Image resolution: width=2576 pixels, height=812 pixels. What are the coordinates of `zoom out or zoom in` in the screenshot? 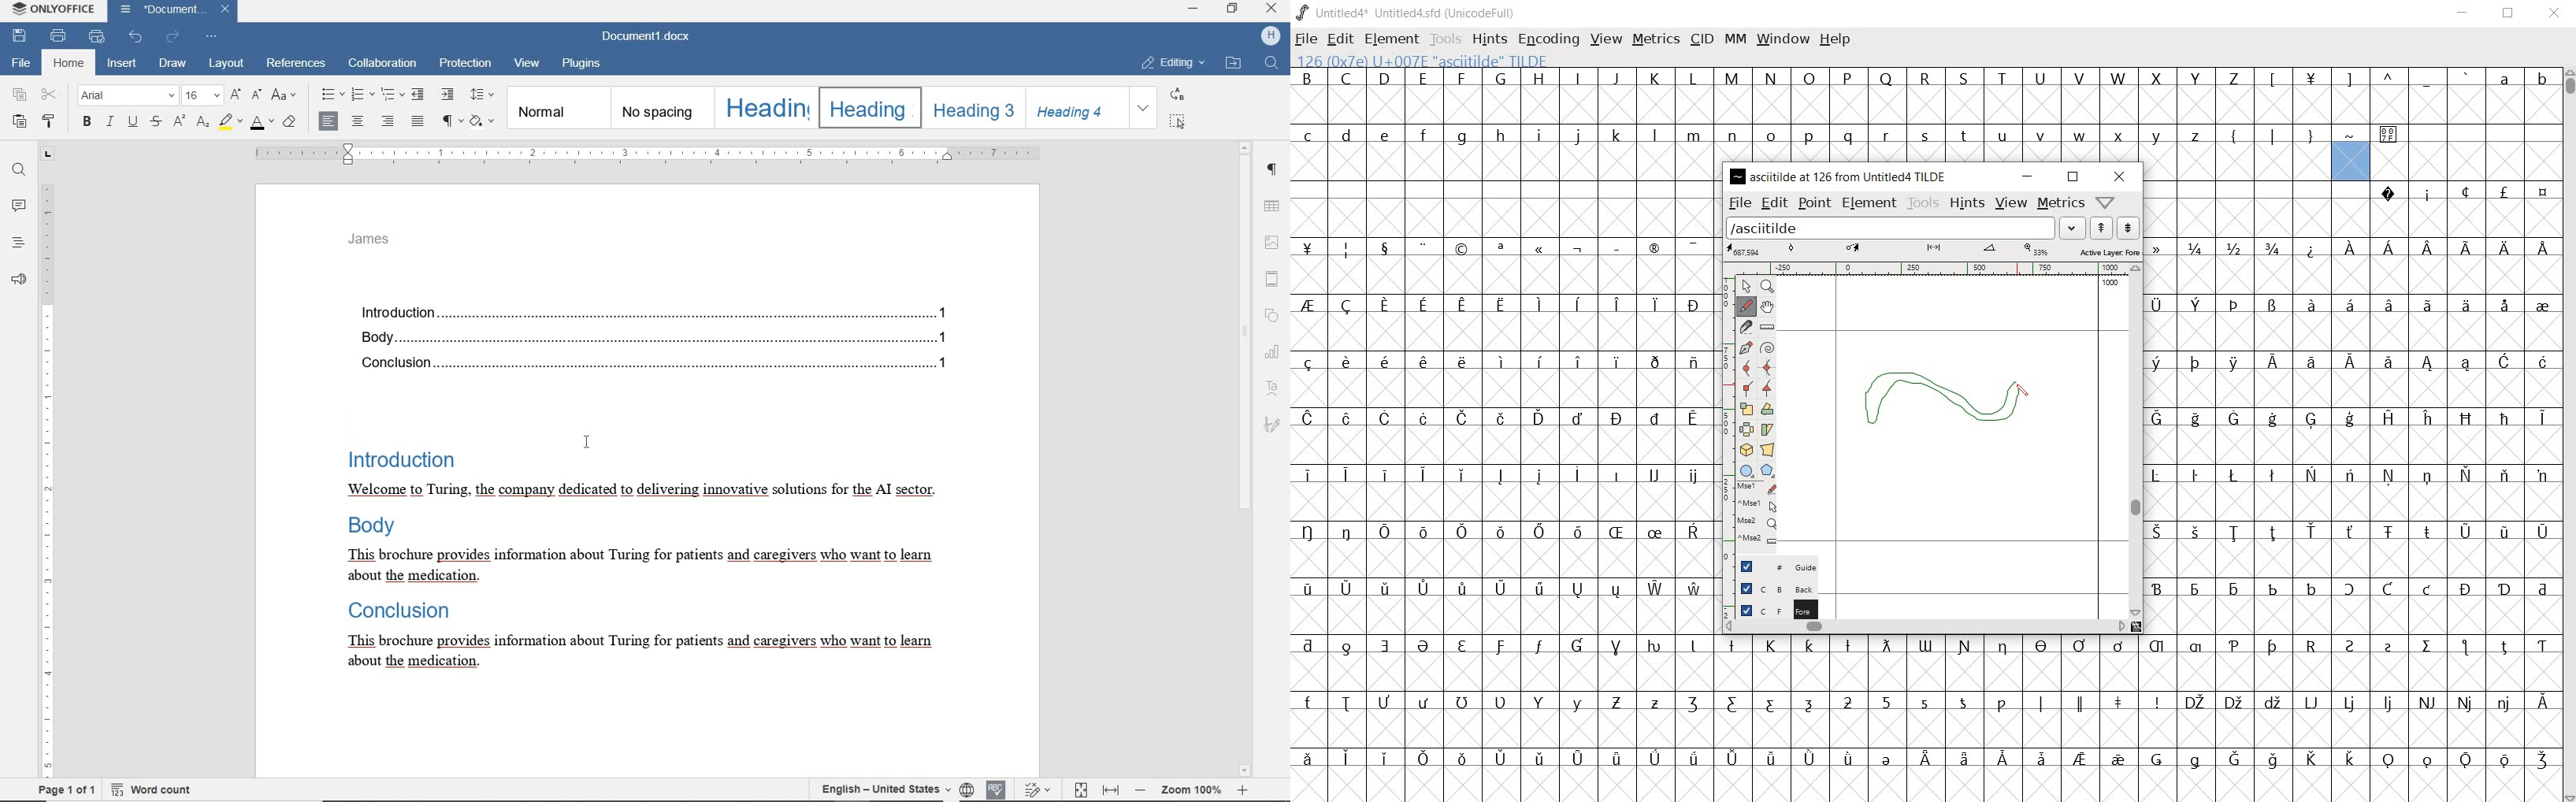 It's located at (1194, 788).